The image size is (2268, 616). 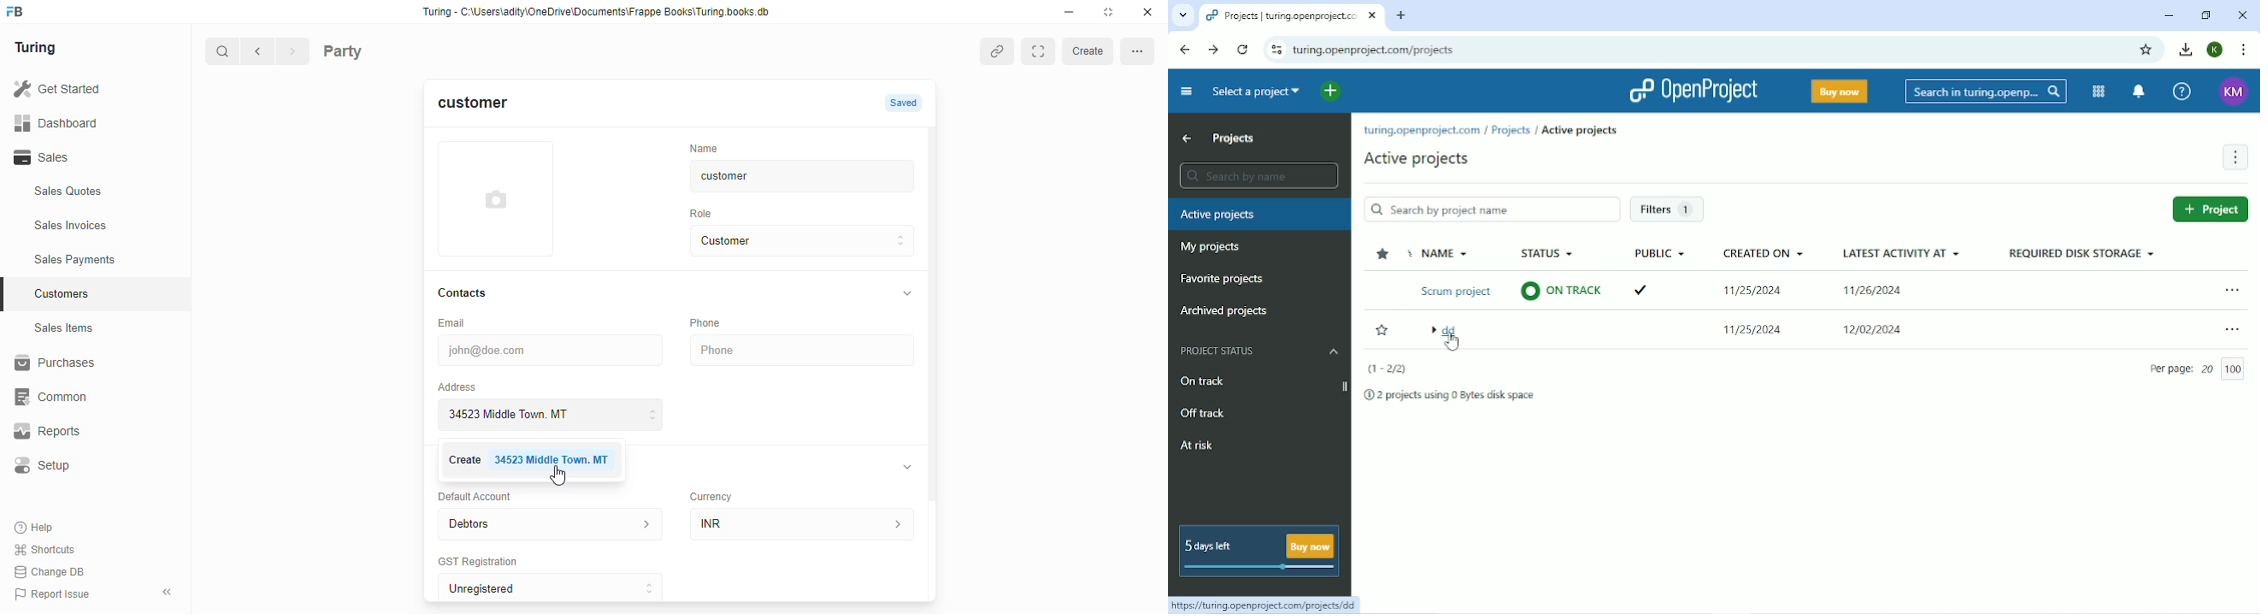 What do you see at coordinates (2237, 157) in the screenshot?
I see `More actions` at bounding box center [2237, 157].